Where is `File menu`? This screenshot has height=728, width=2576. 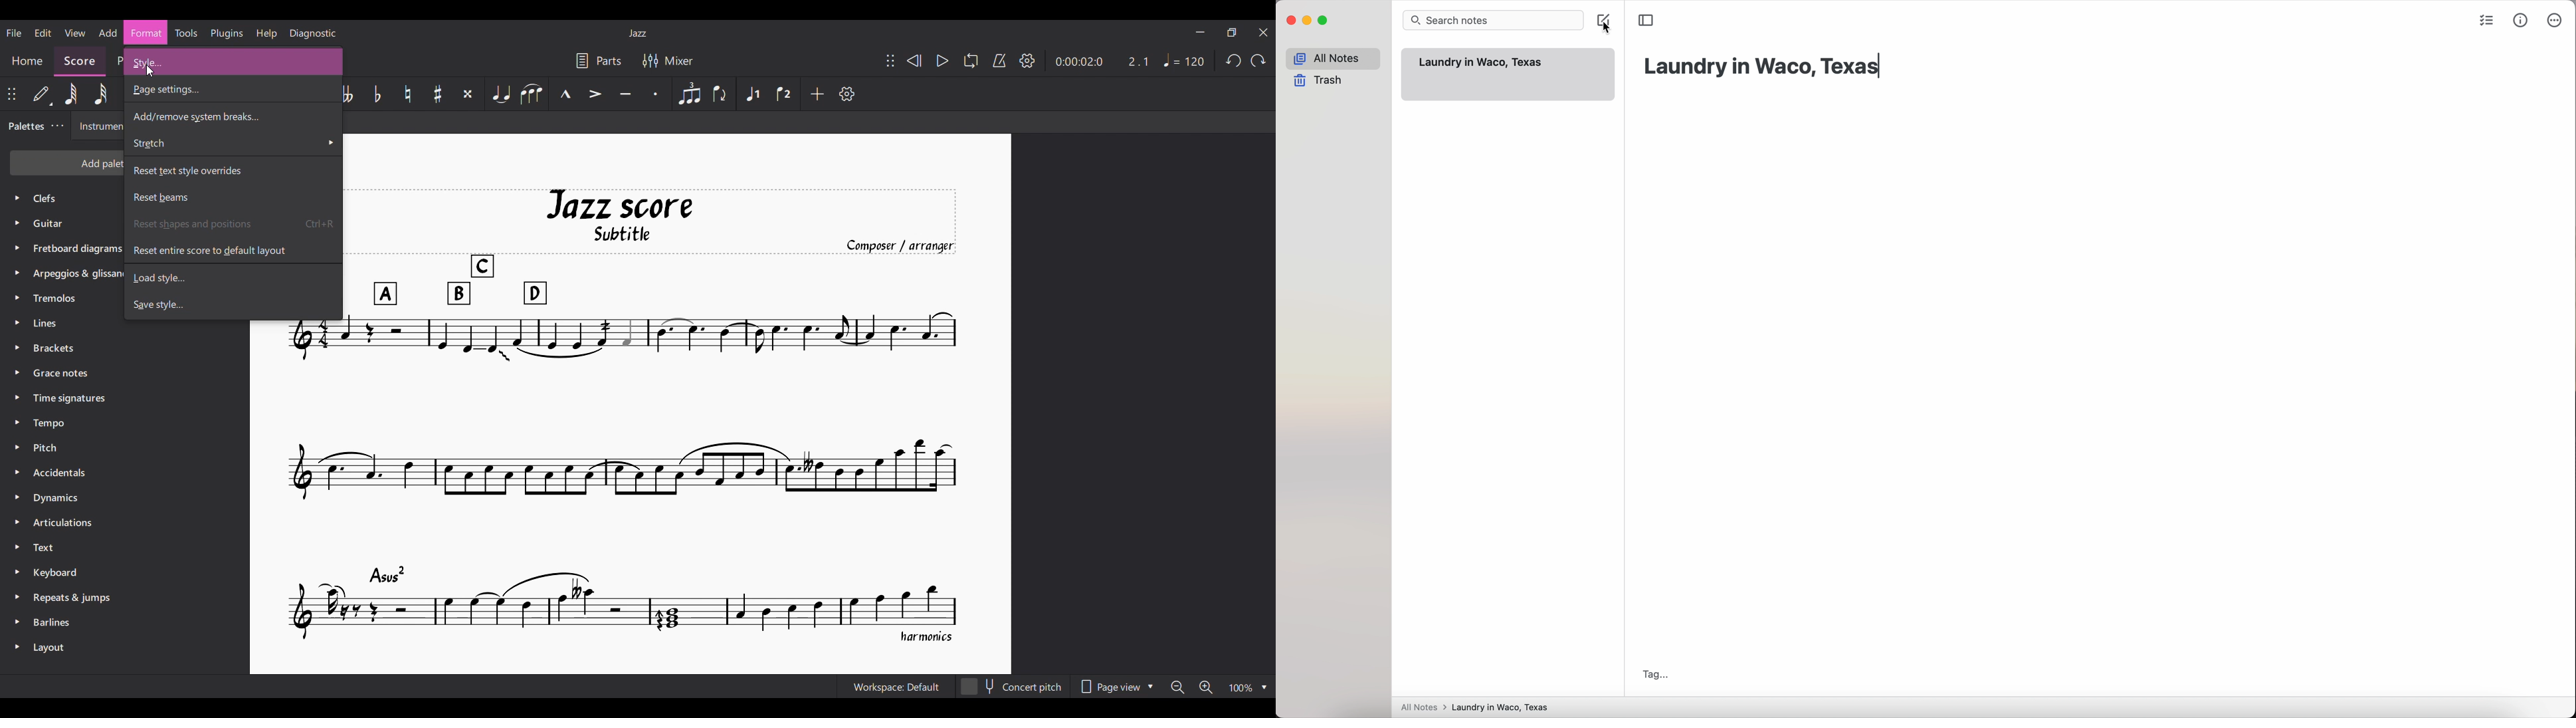 File menu is located at coordinates (13, 33).